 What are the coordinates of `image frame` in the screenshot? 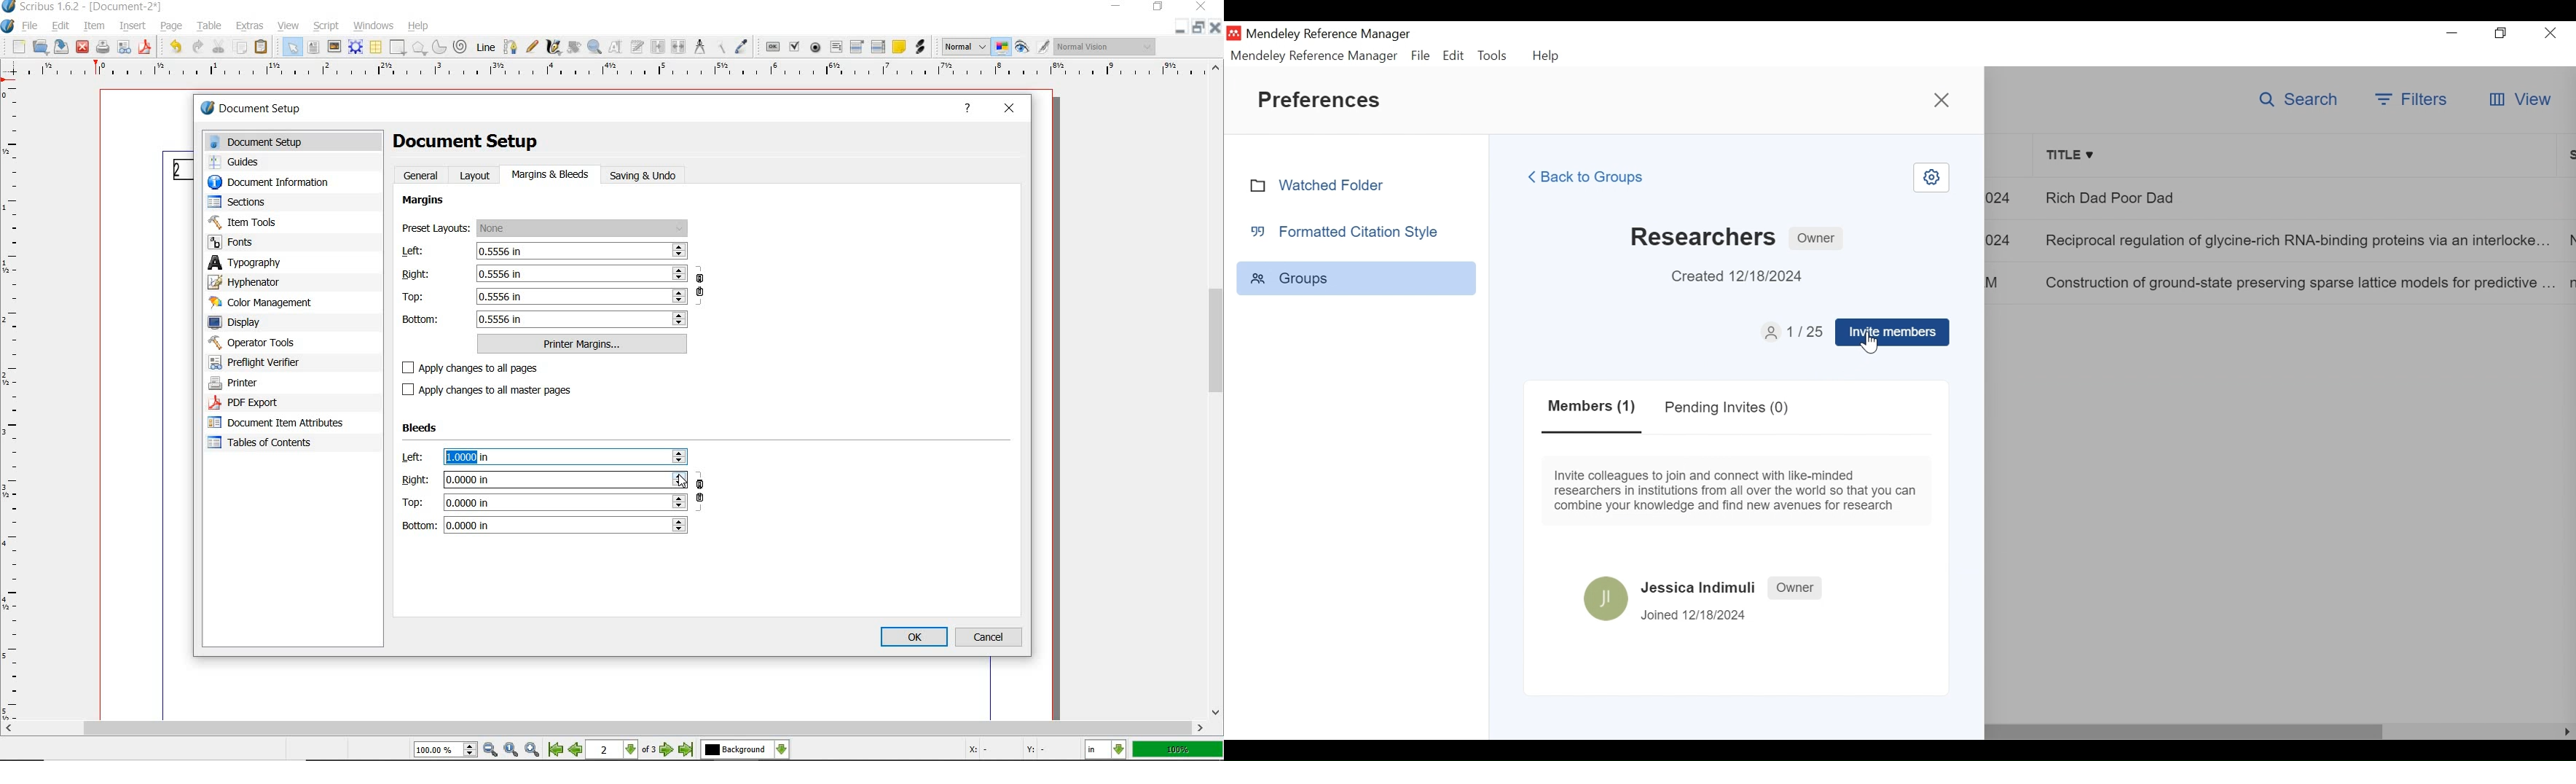 It's located at (333, 47).